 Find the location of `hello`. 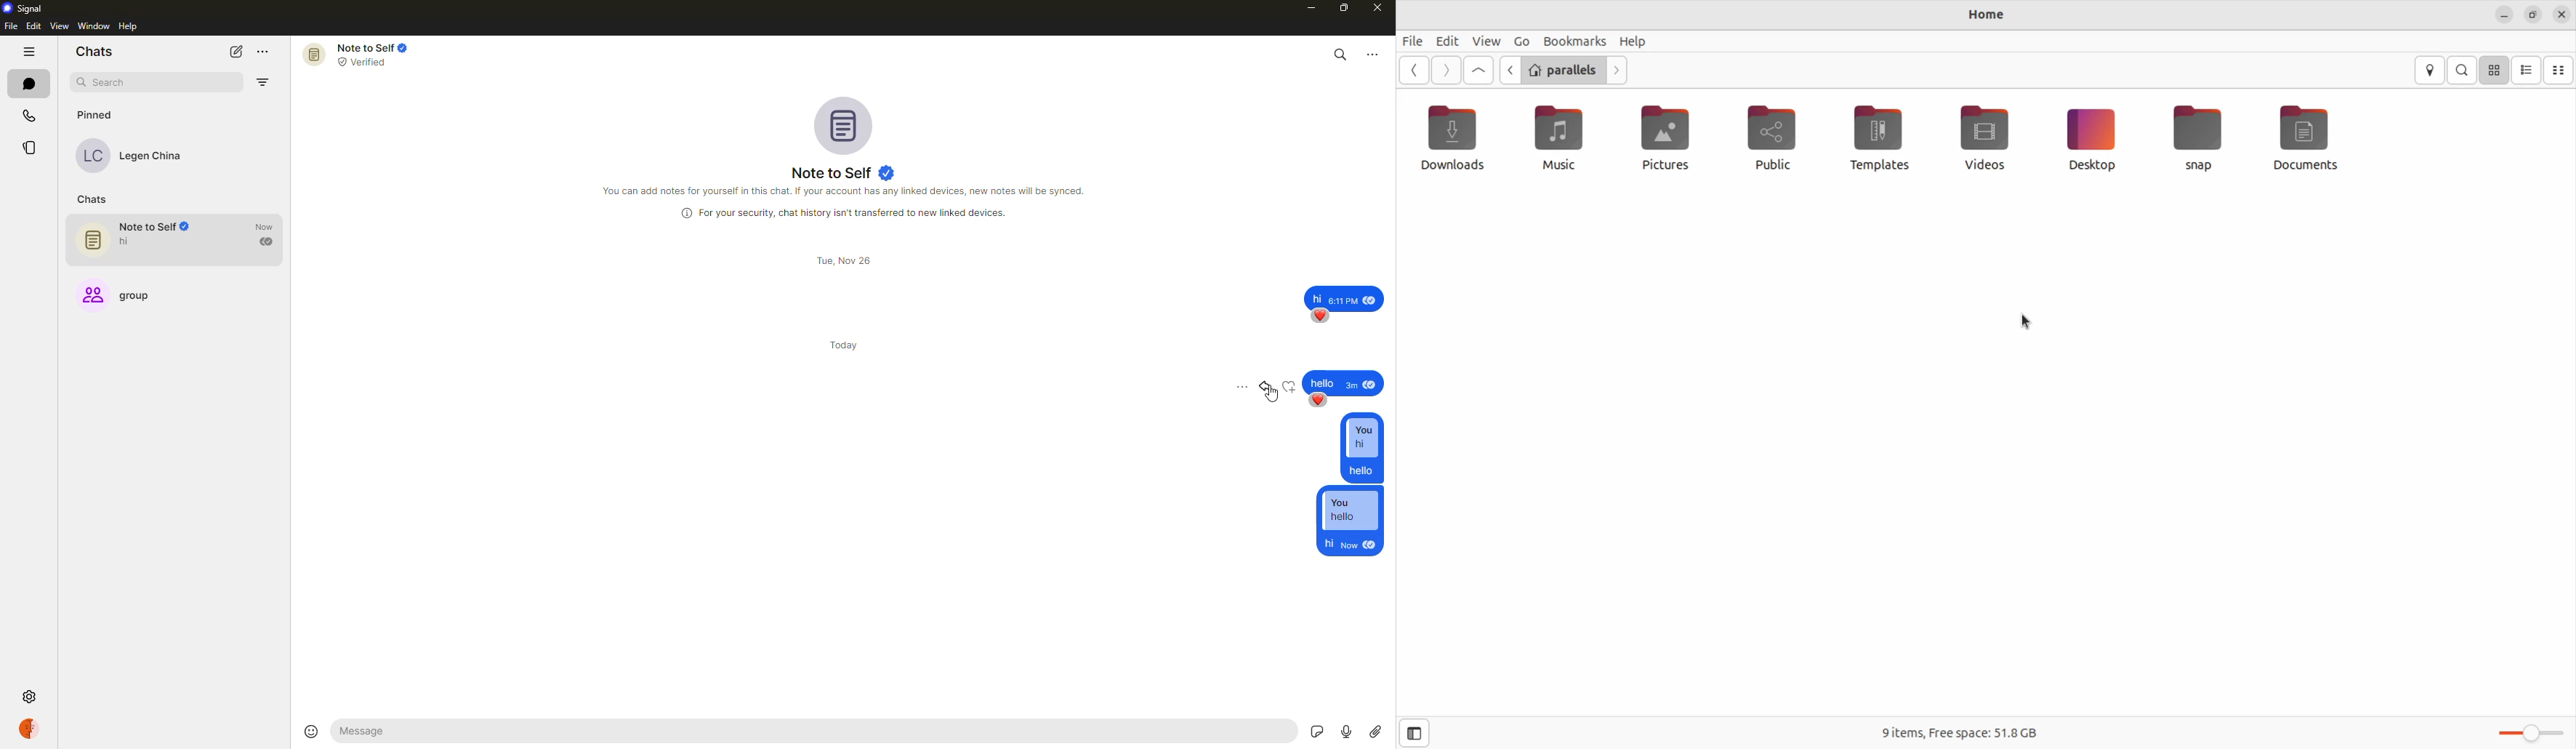

hello is located at coordinates (376, 731).